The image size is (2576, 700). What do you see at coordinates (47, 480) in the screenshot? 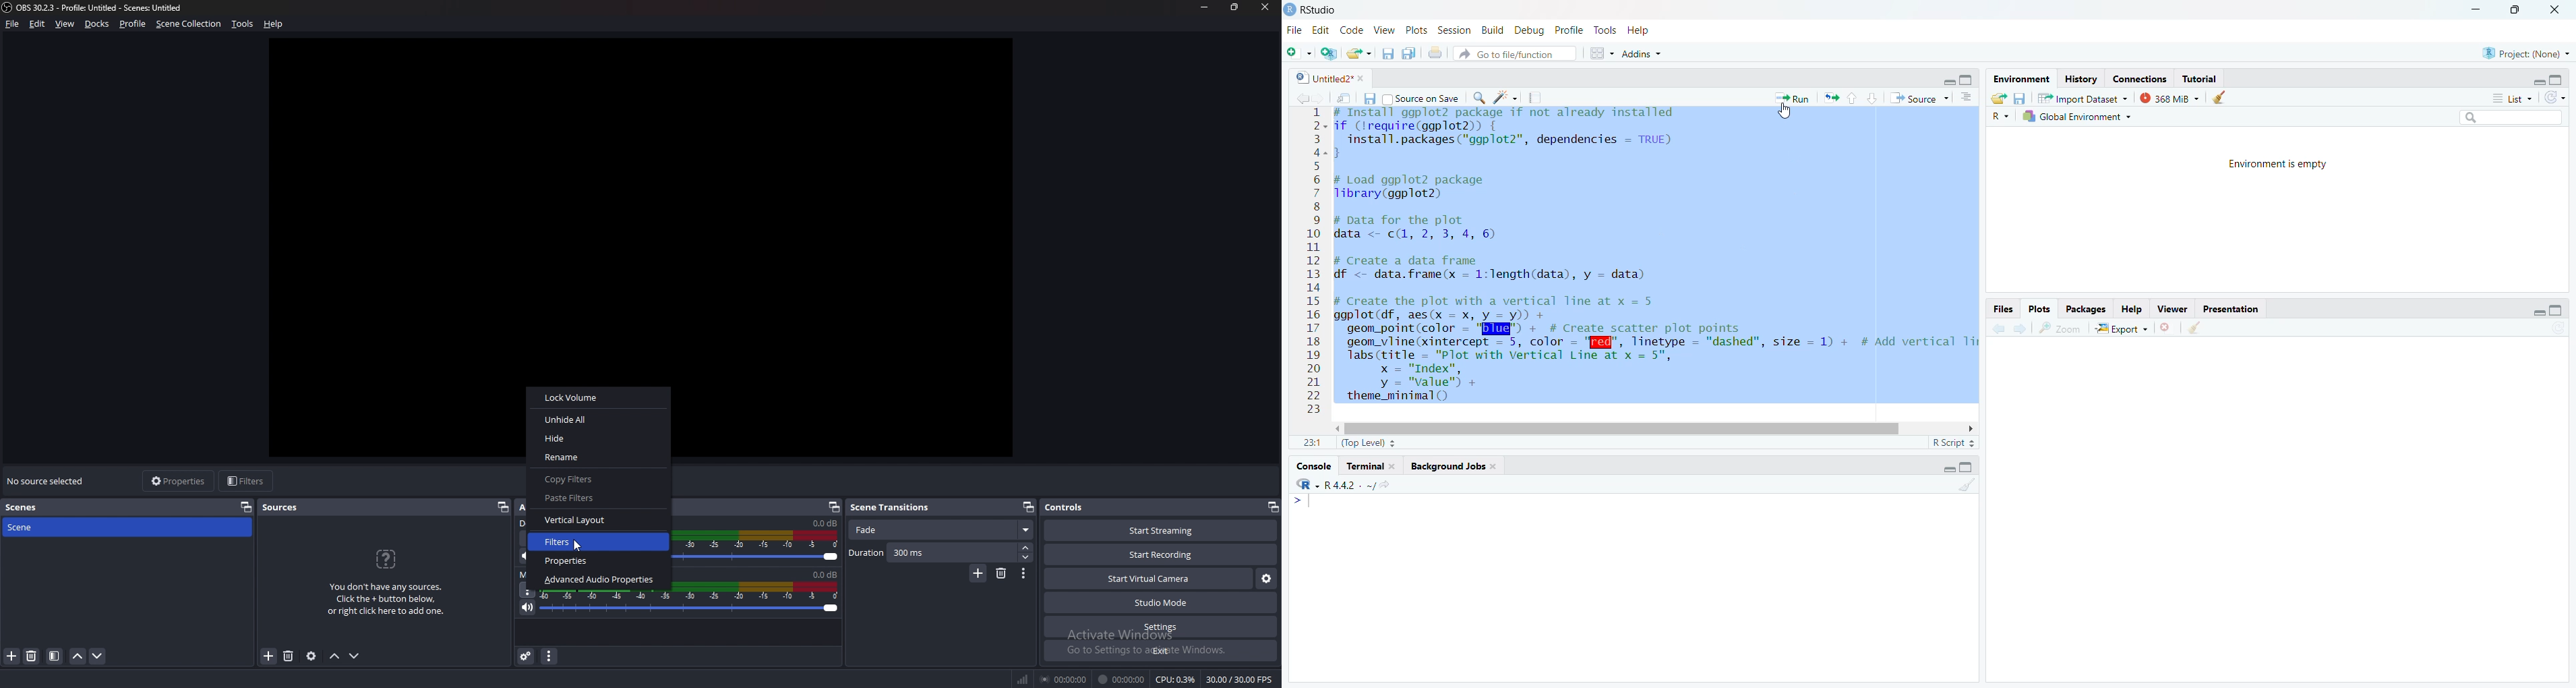
I see `no source selected` at bounding box center [47, 480].